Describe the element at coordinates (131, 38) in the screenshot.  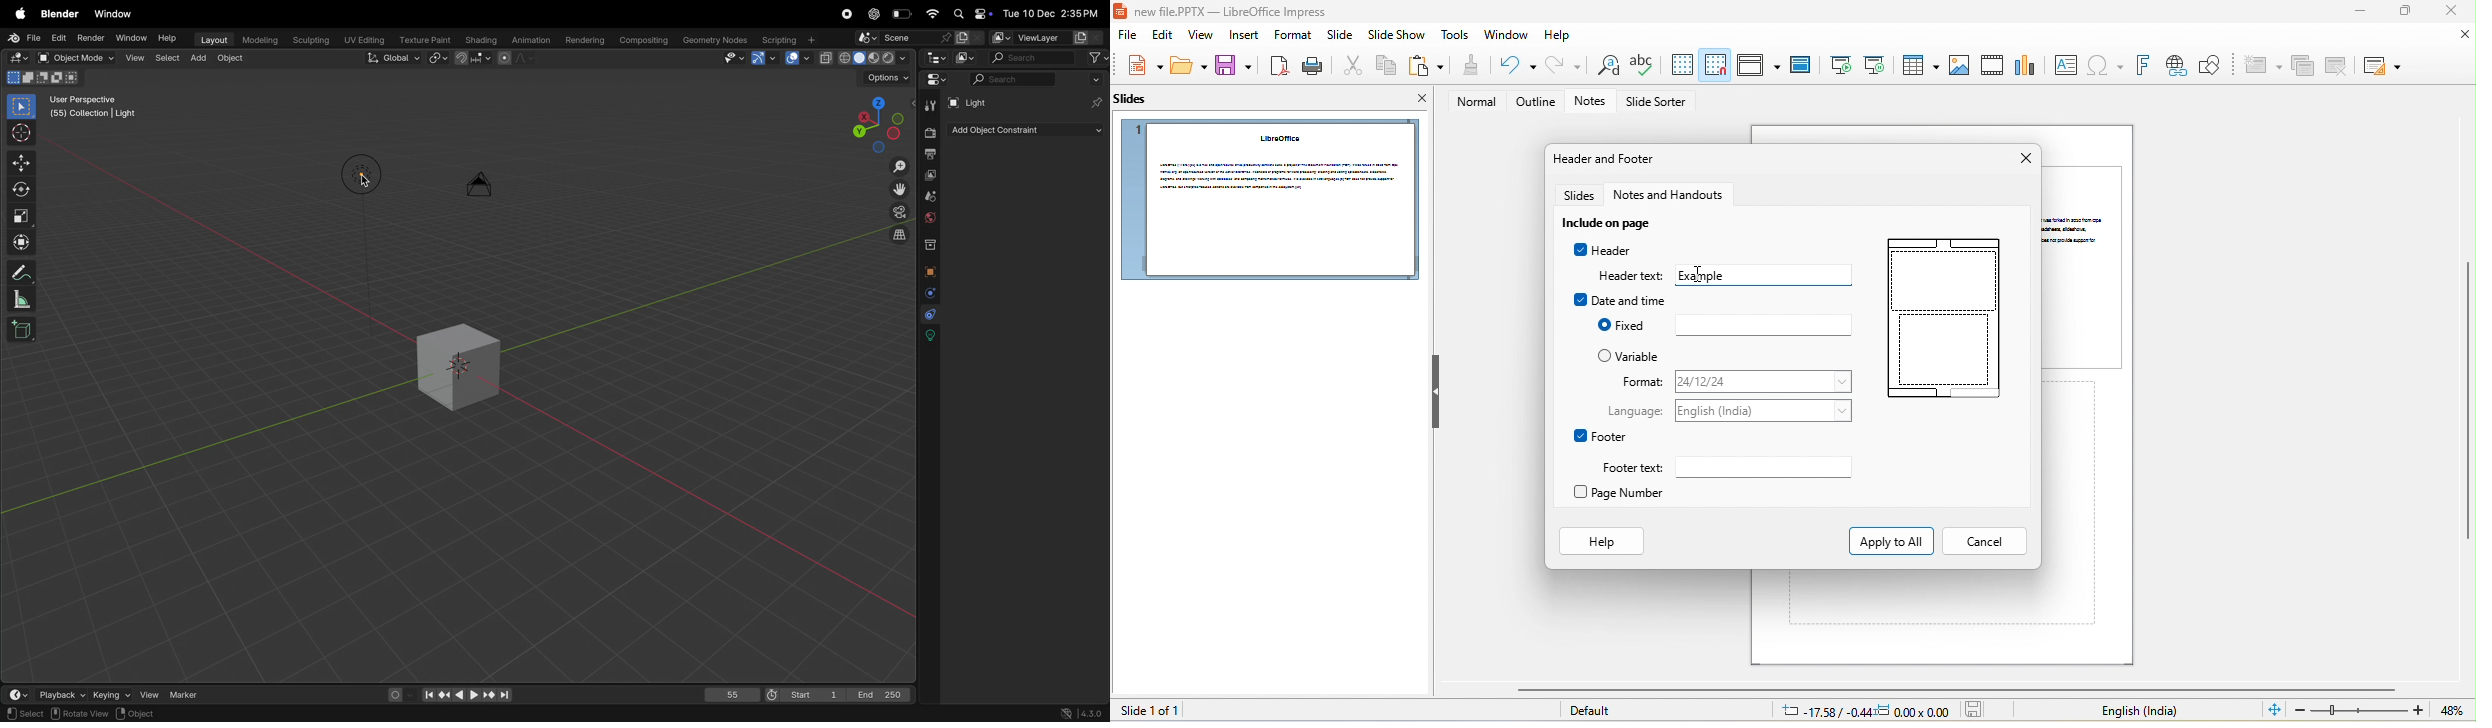
I see `Window` at that location.